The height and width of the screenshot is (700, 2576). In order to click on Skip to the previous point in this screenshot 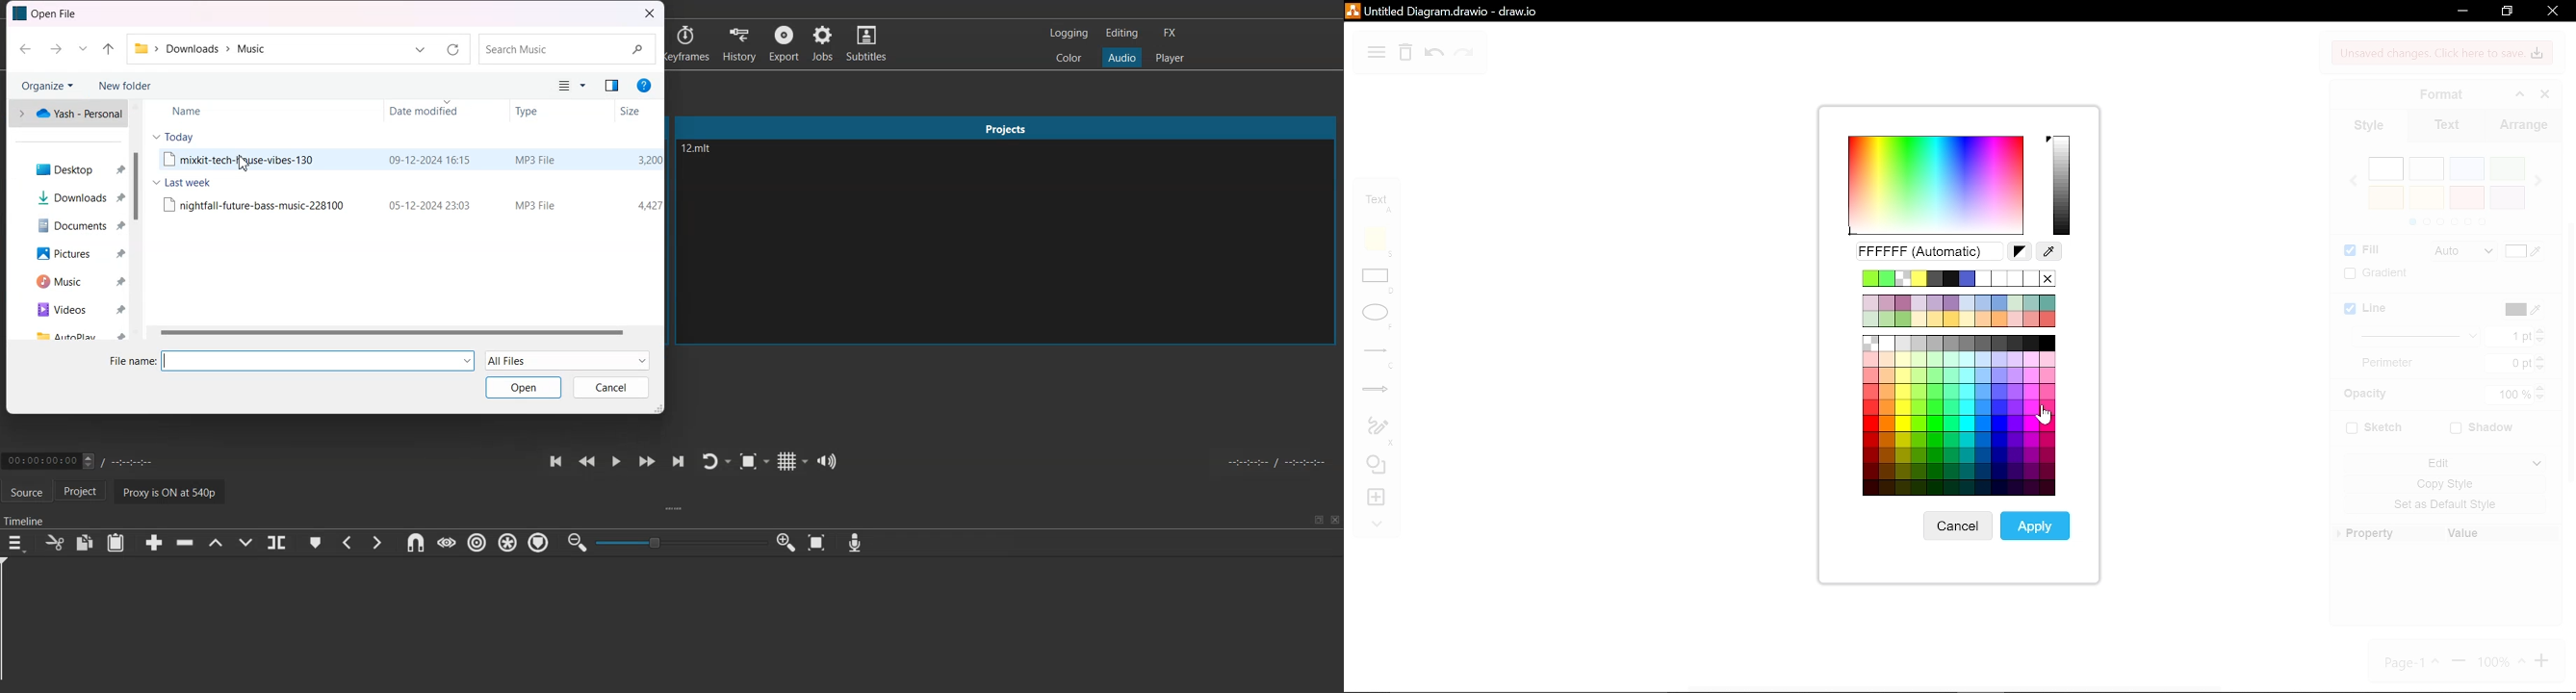, I will do `click(554, 461)`.